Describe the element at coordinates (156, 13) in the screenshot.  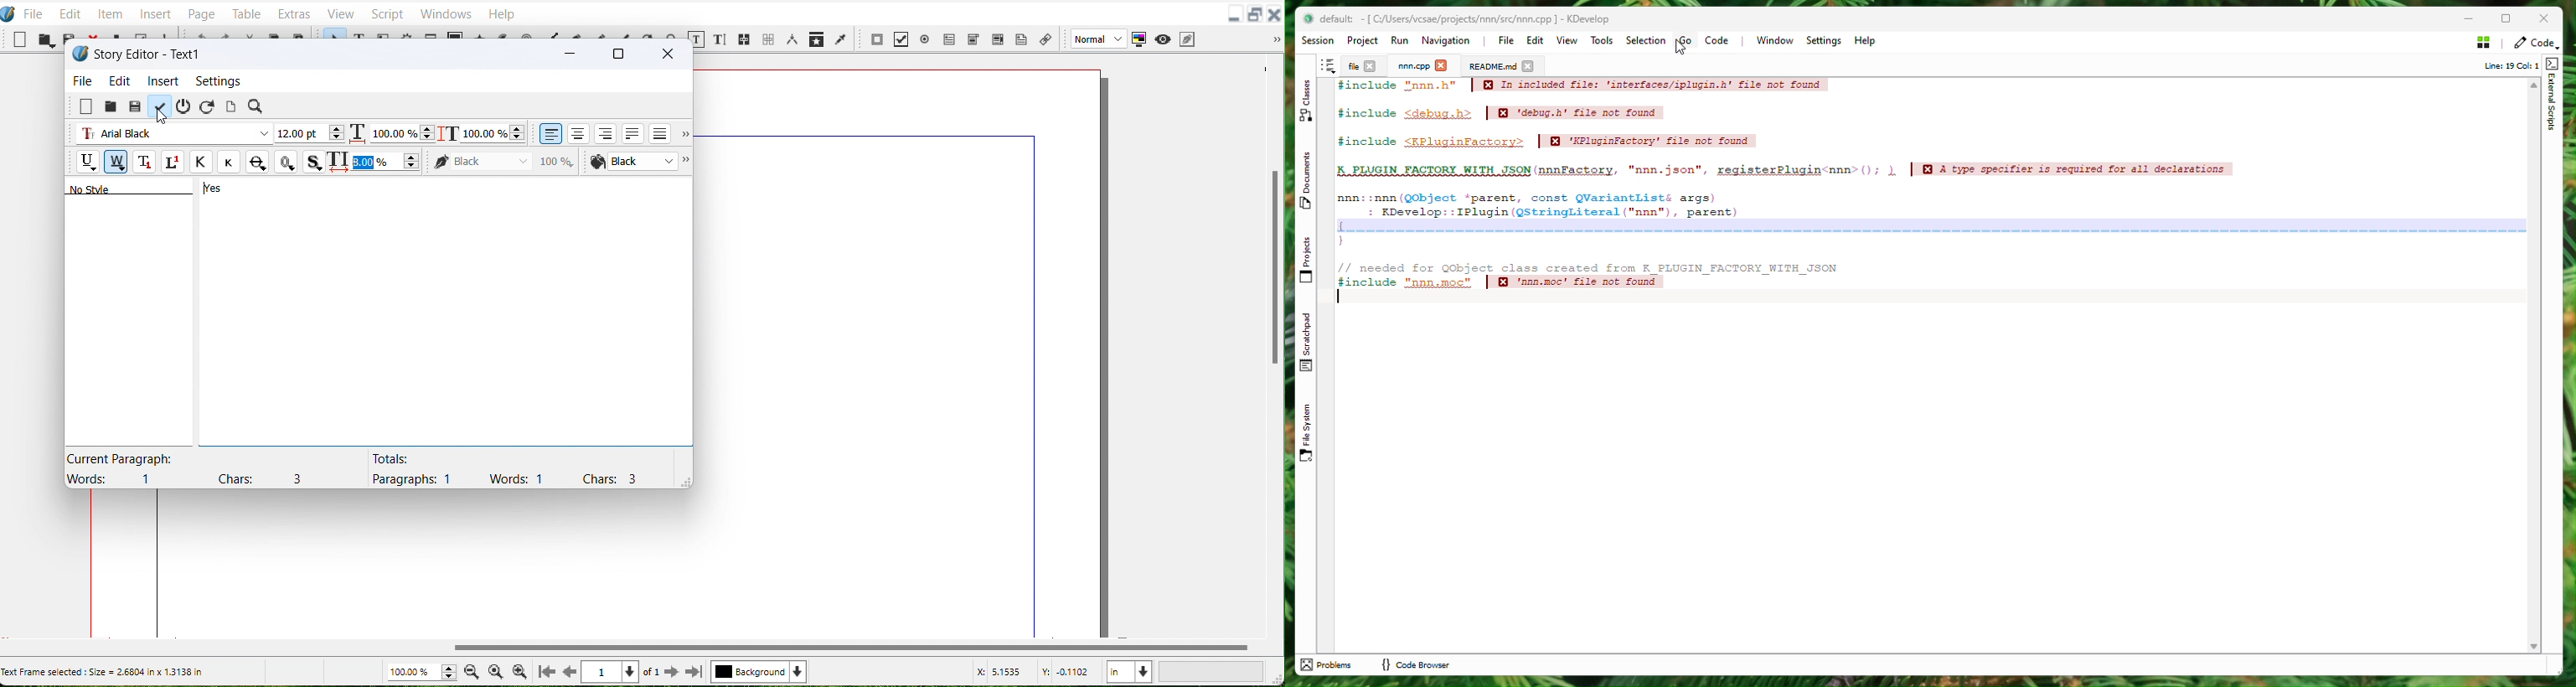
I see `Insert` at that location.